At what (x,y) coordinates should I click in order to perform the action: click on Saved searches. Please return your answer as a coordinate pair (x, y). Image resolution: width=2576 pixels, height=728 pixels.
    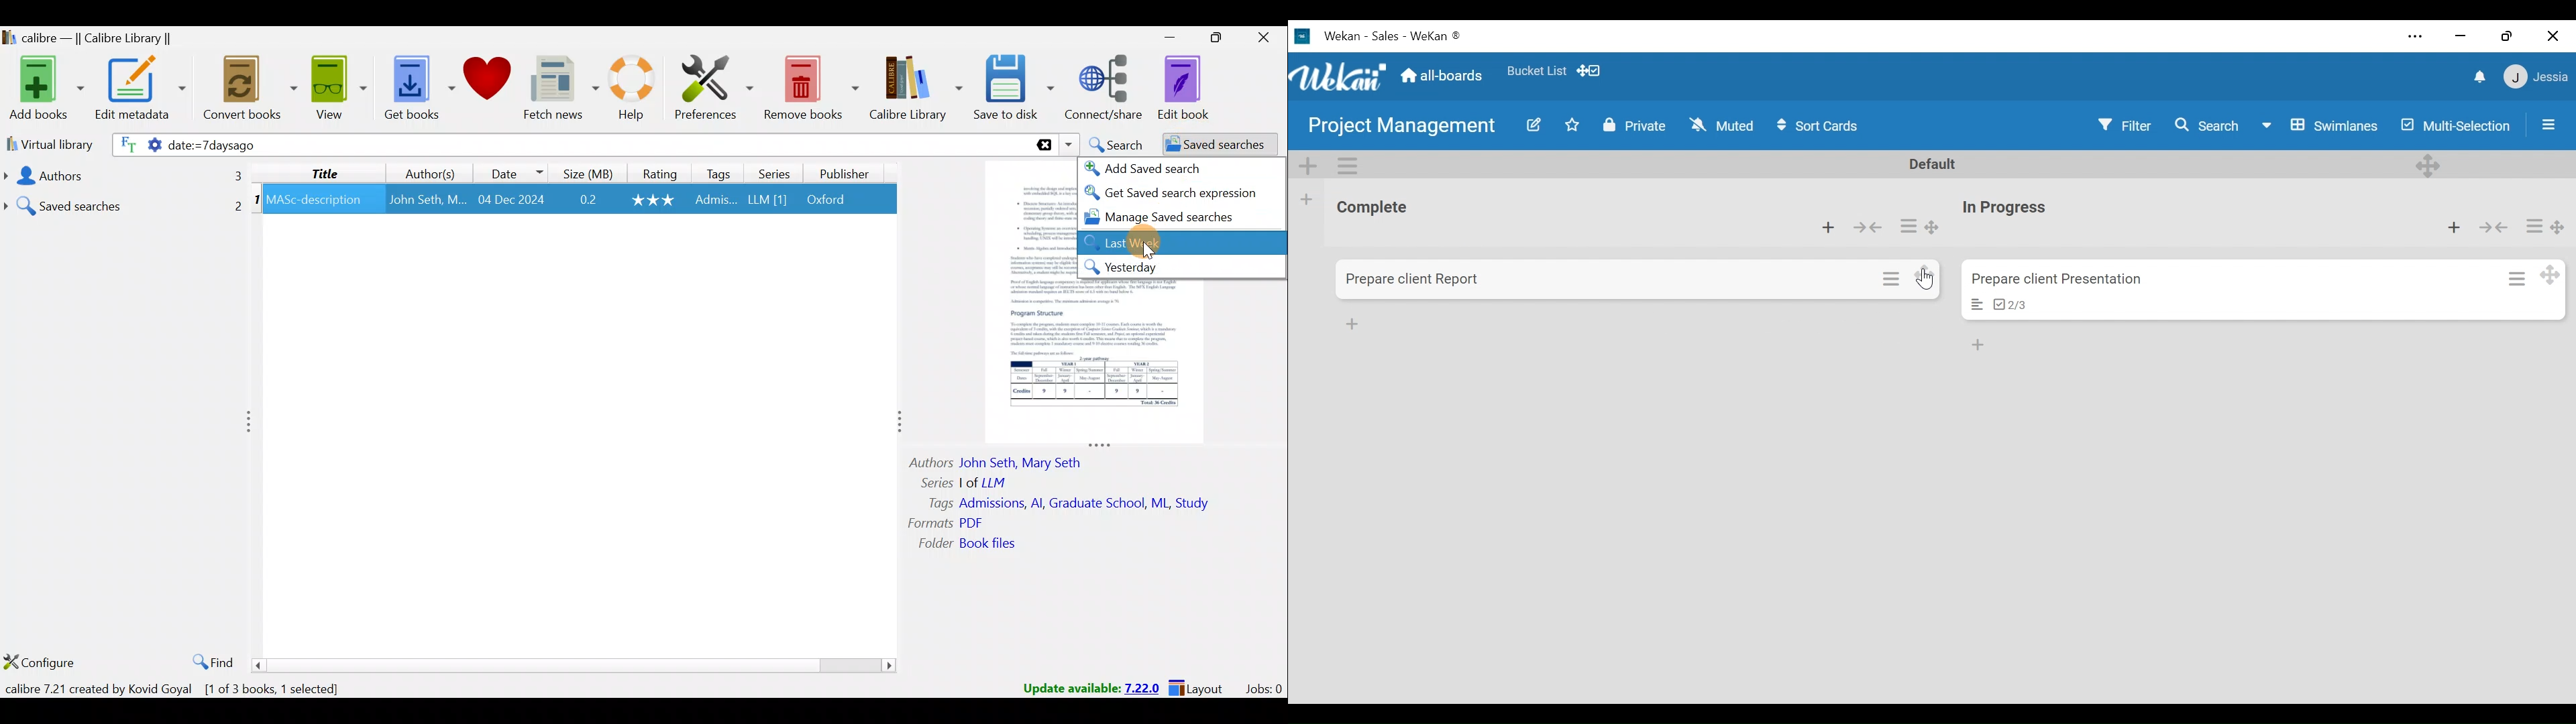
    Looking at the image, I should click on (124, 201).